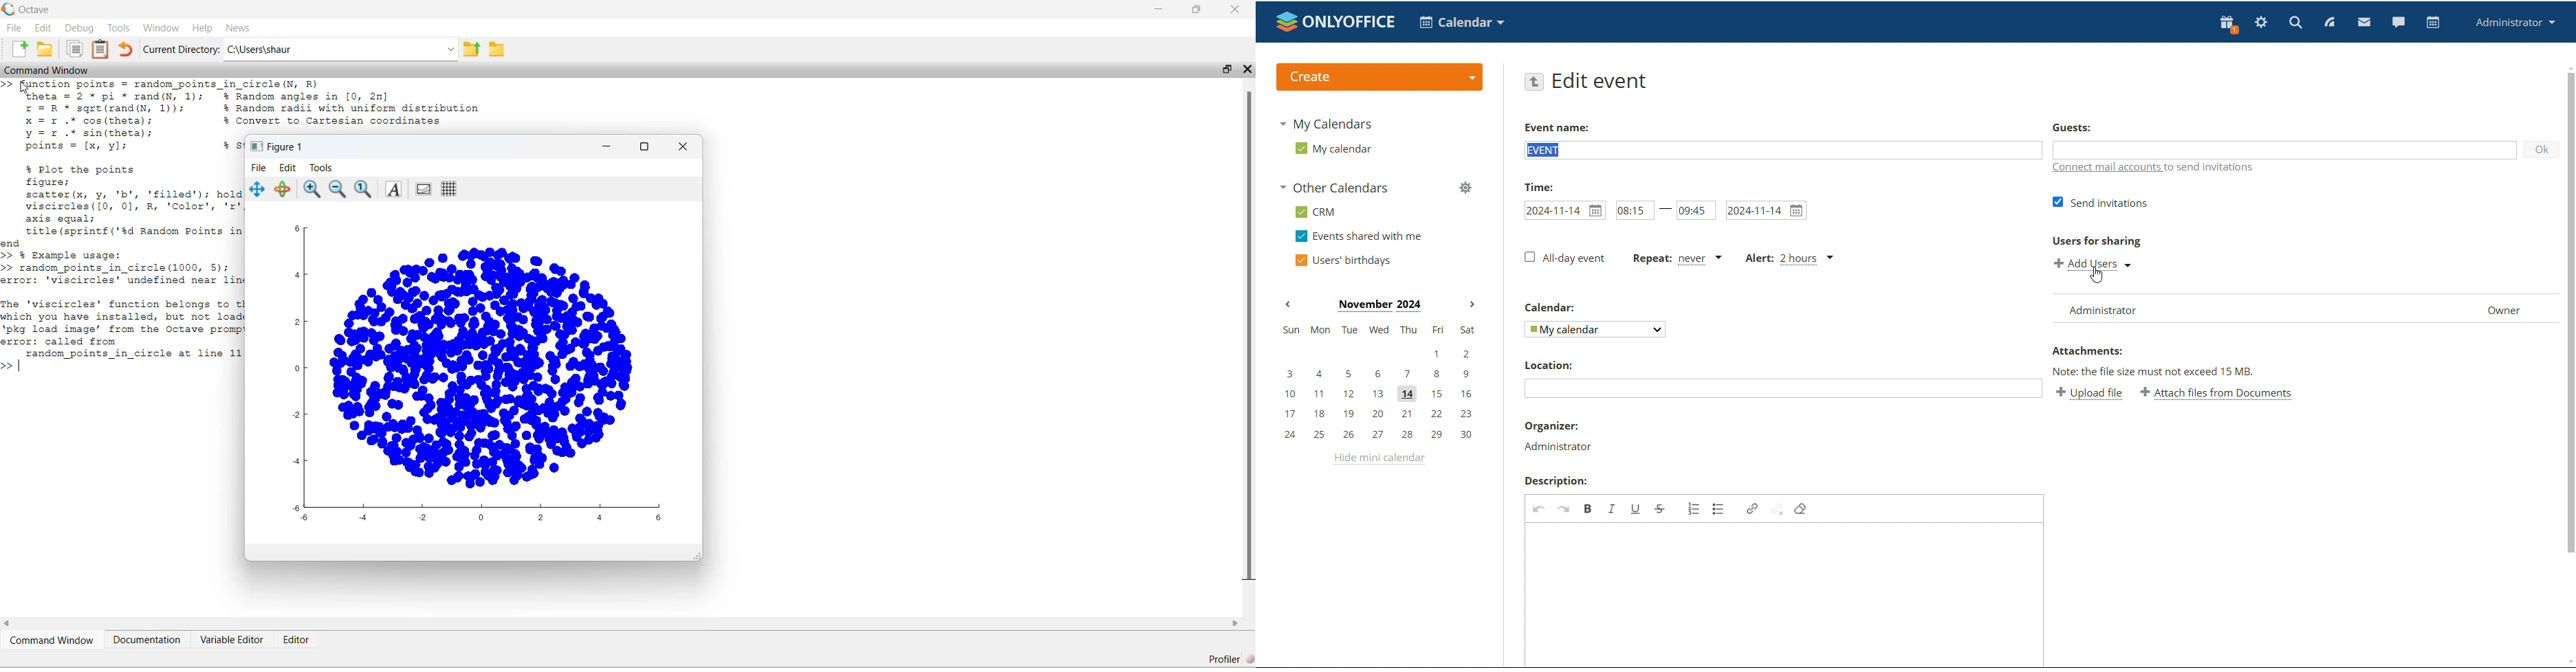  I want to click on organiser, so click(1551, 425).